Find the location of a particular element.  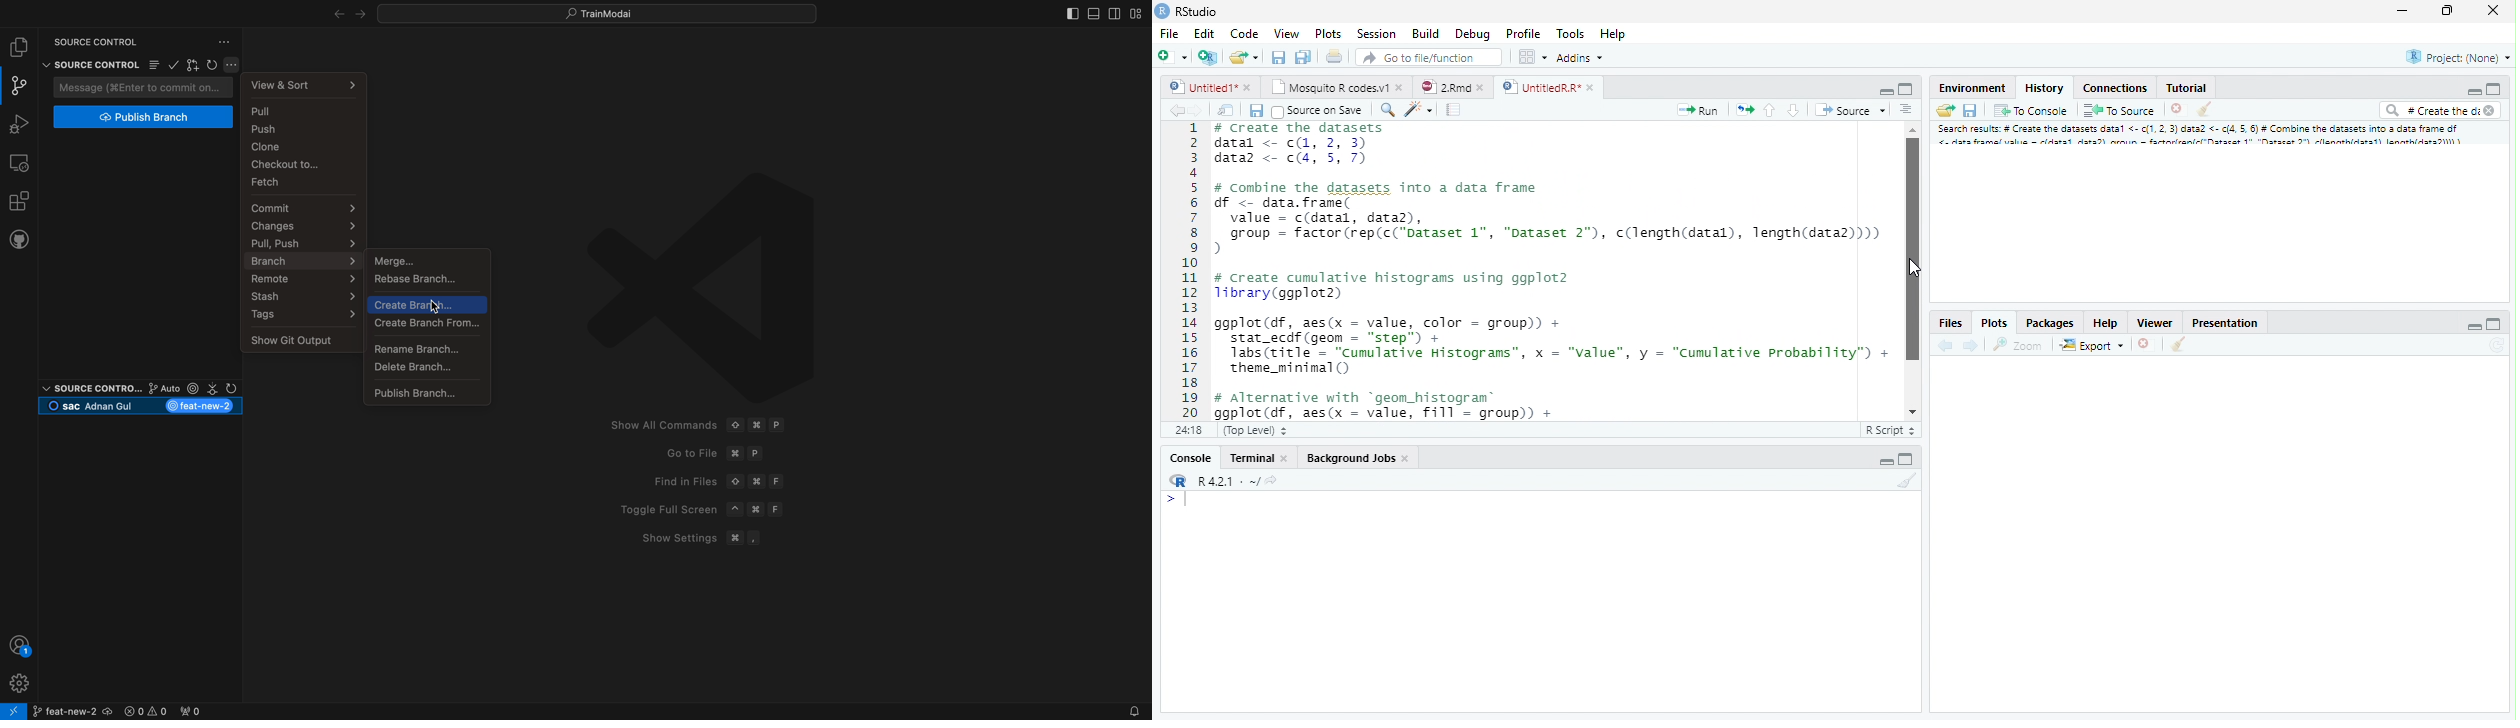

Source is located at coordinates (1850, 112).